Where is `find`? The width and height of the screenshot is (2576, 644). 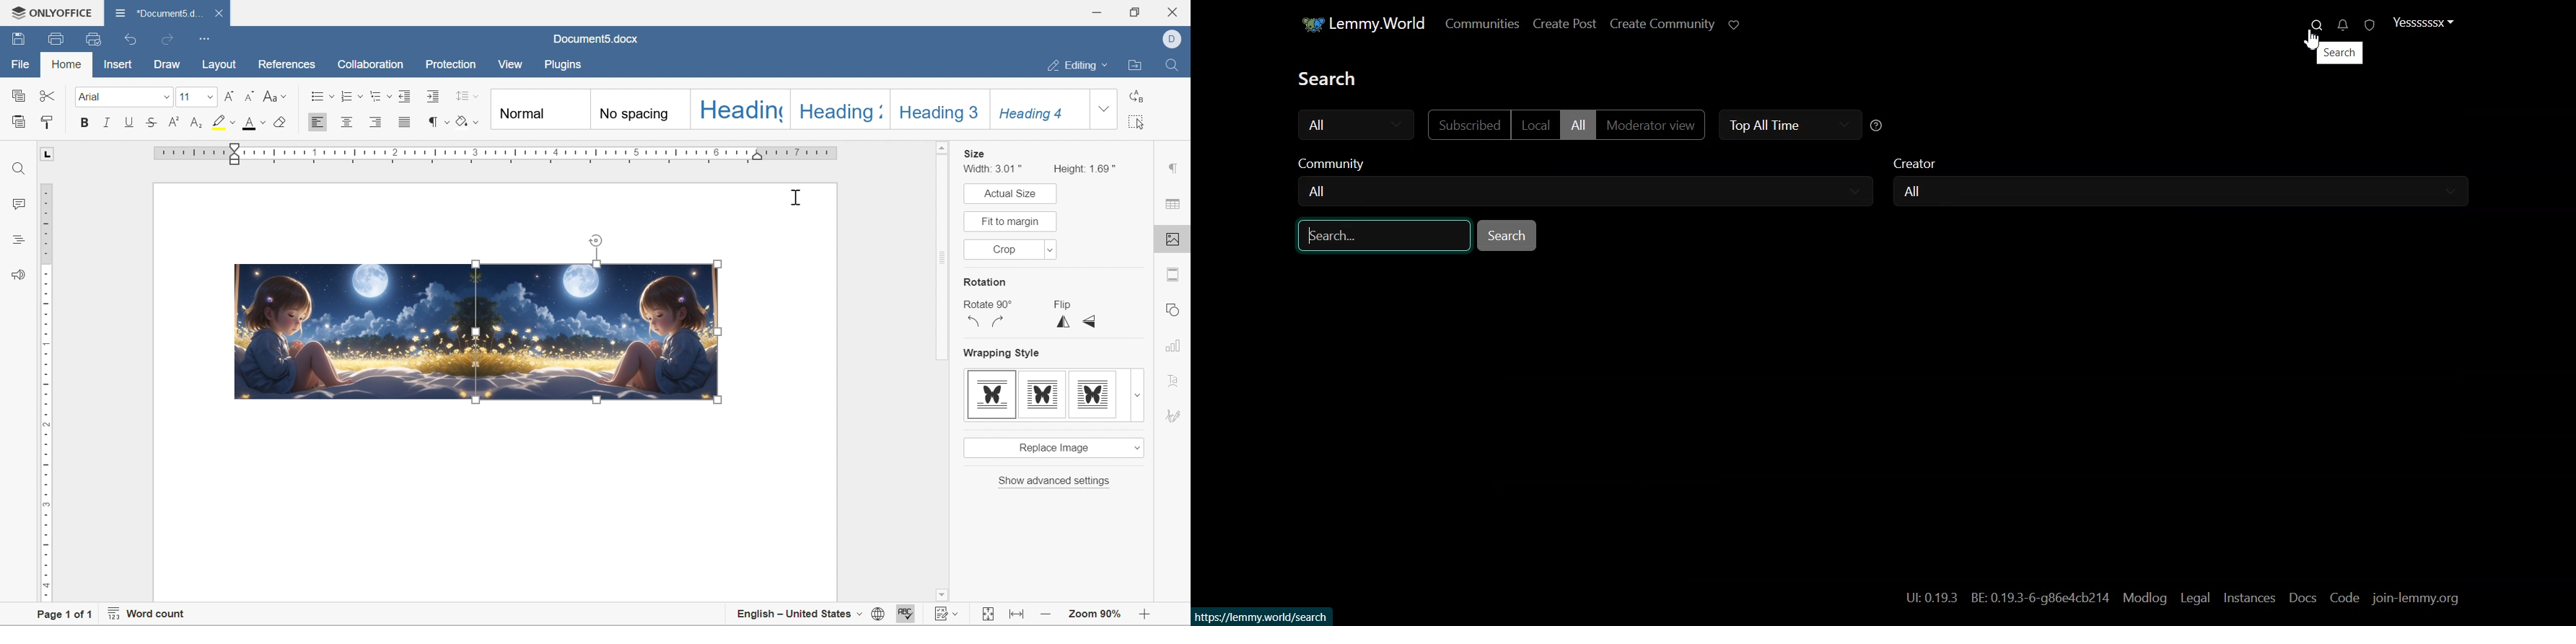
find is located at coordinates (1173, 65).